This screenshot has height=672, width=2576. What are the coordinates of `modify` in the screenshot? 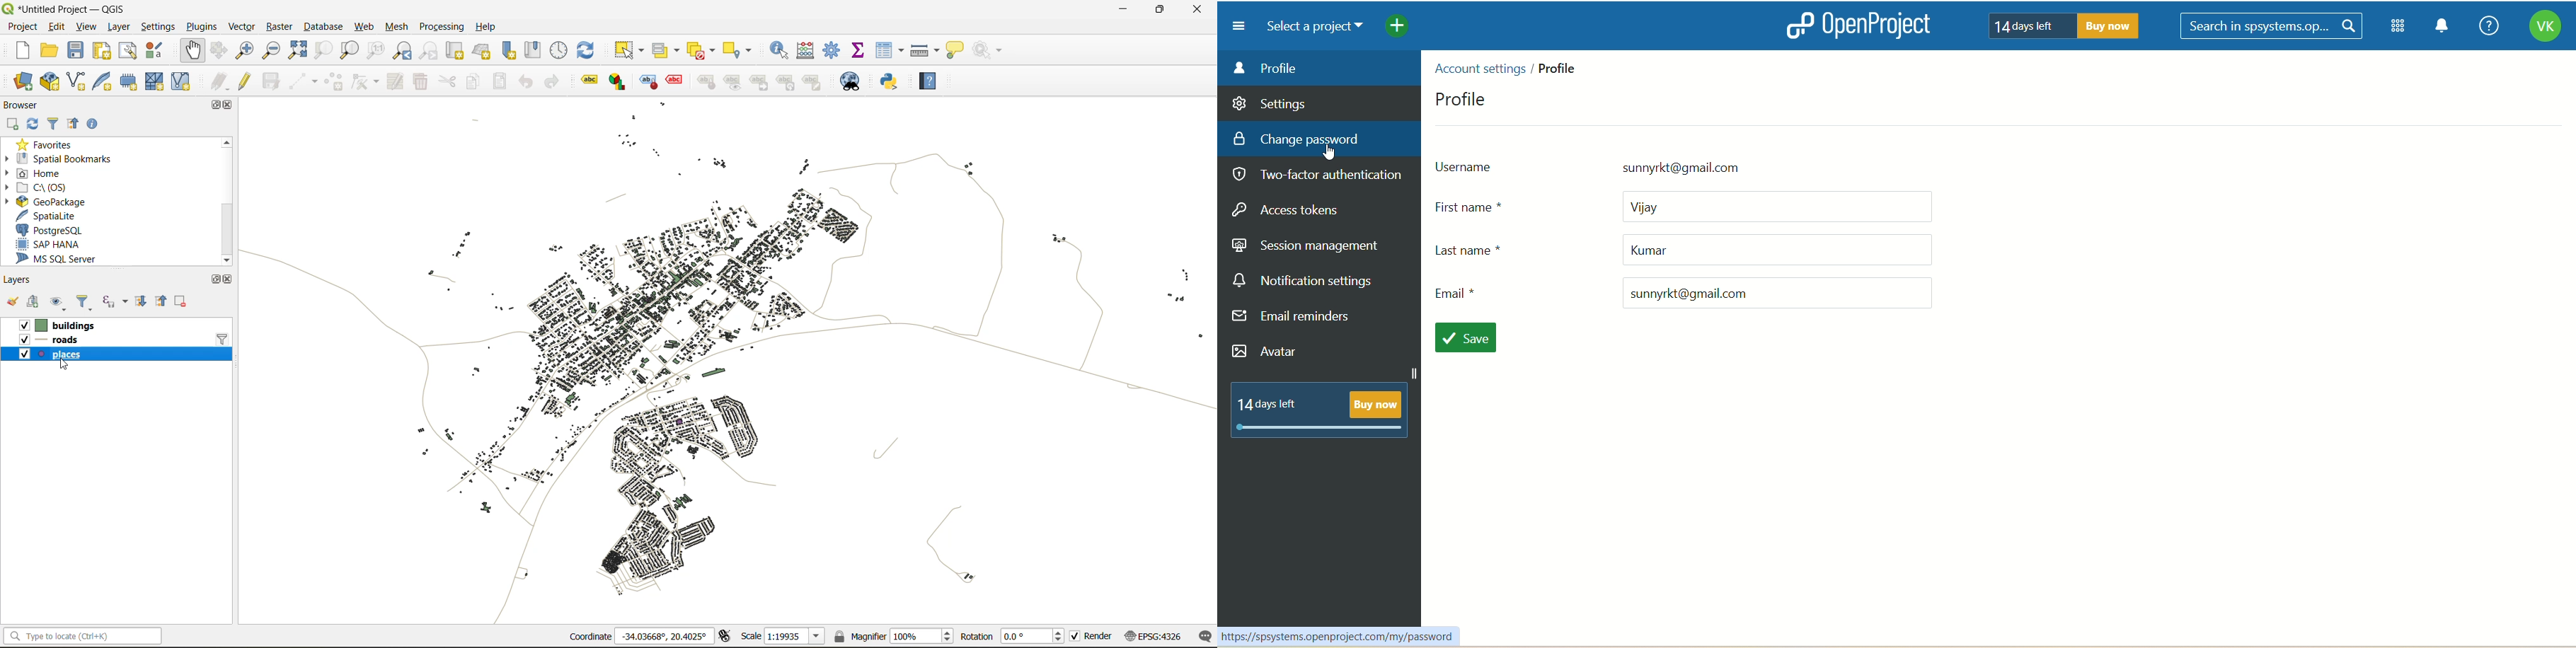 It's located at (397, 82).